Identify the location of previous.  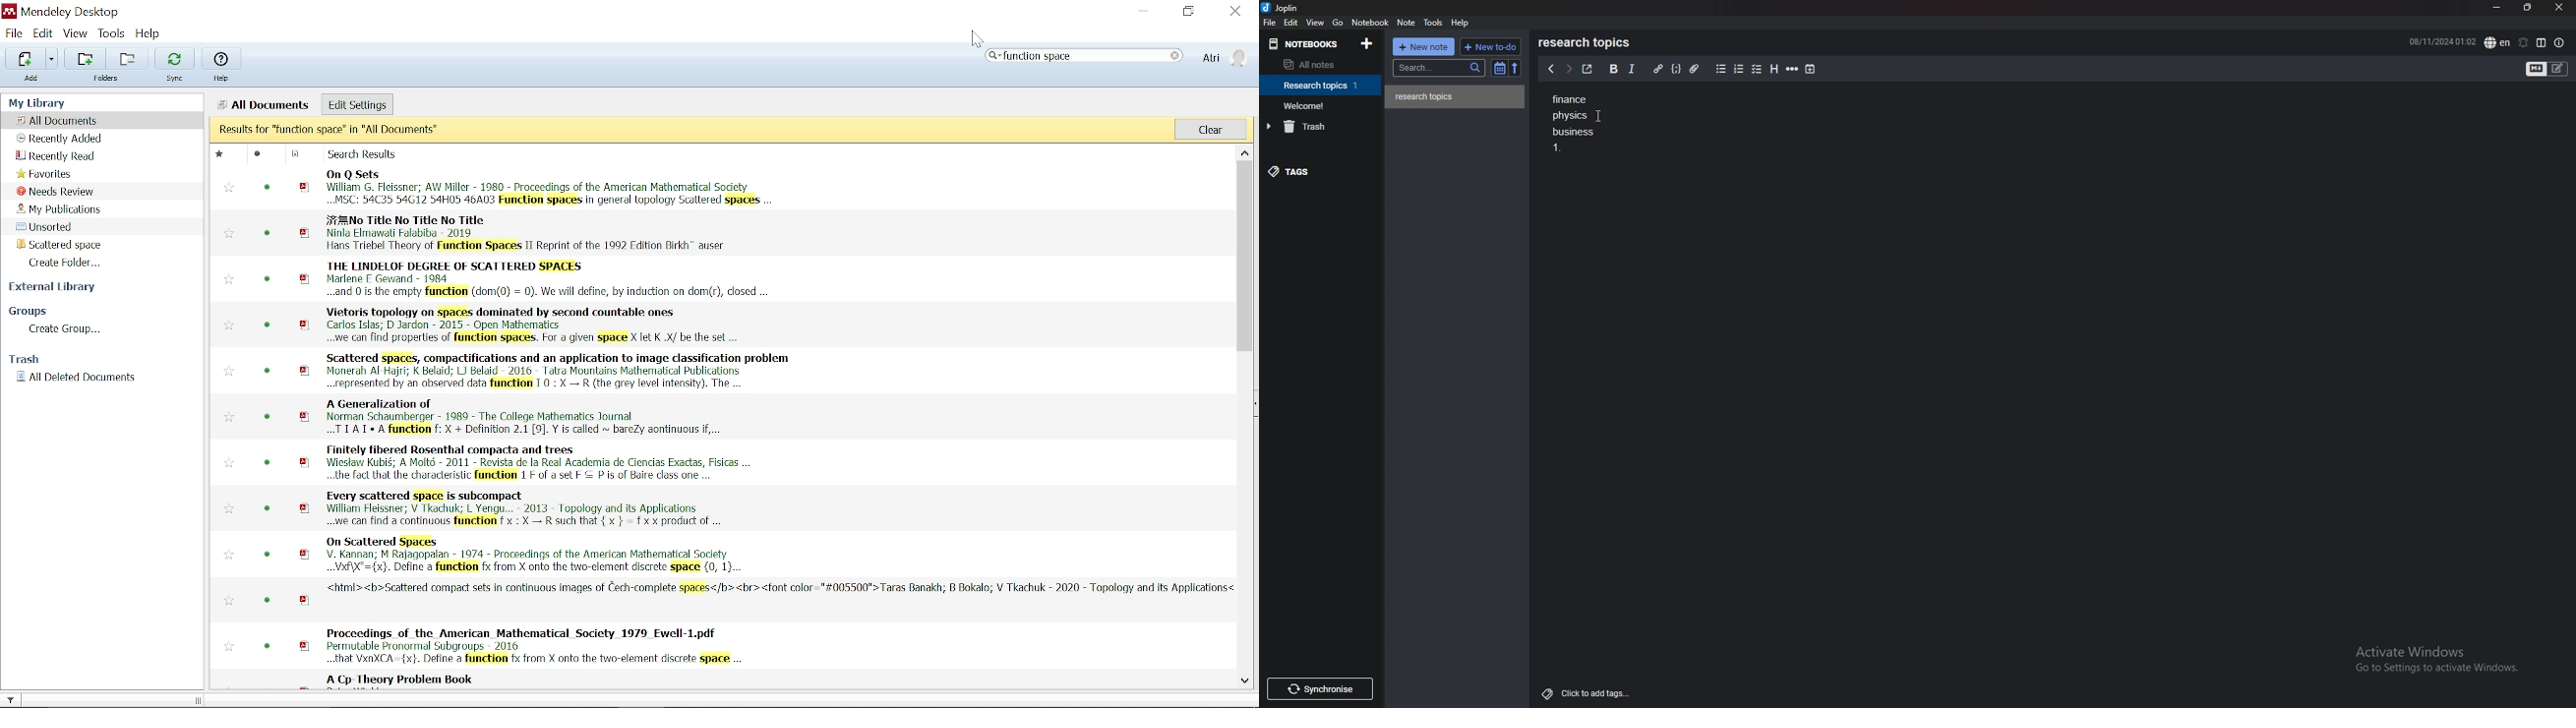
(1551, 70).